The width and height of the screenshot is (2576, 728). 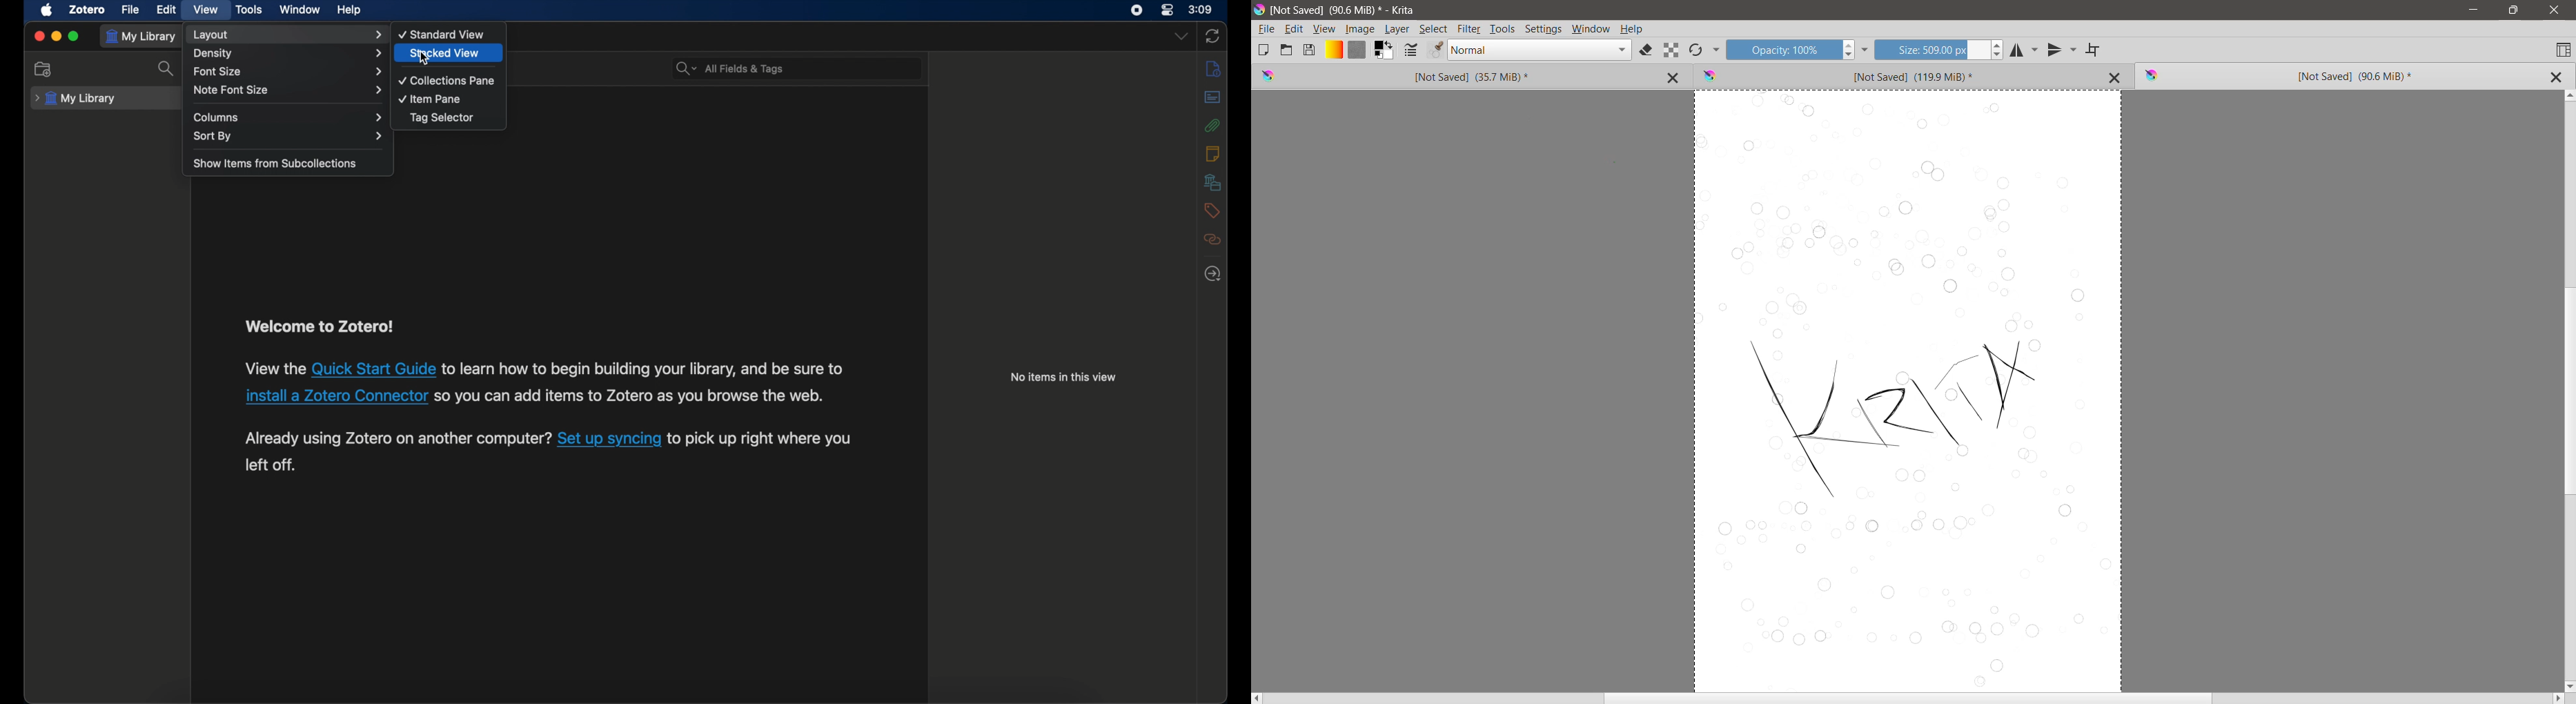 What do you see at coordinates (2321, 77) in the screenshot?
I see `Unsaved Image (Current) Tab 3` at bounding box center [2321, 77].